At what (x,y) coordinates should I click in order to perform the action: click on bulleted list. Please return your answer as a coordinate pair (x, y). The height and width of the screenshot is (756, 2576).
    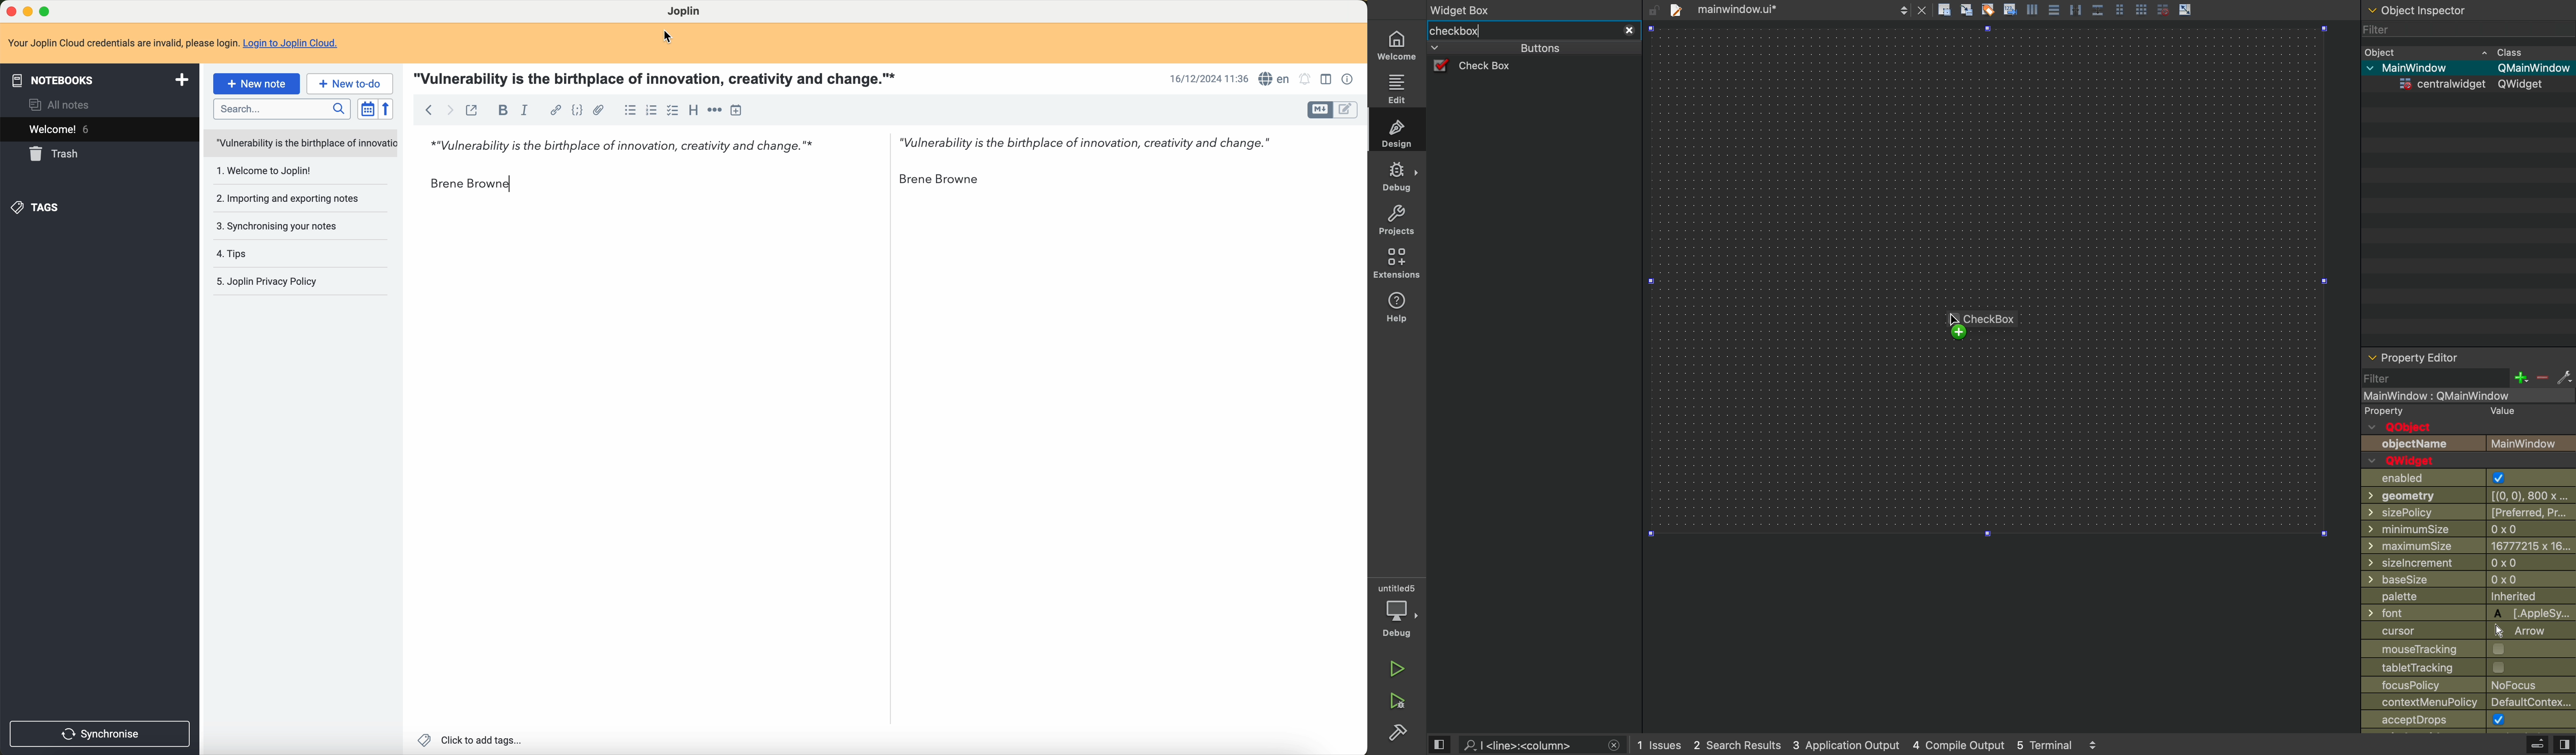
    Looking at the image, I should click on (629, 110).